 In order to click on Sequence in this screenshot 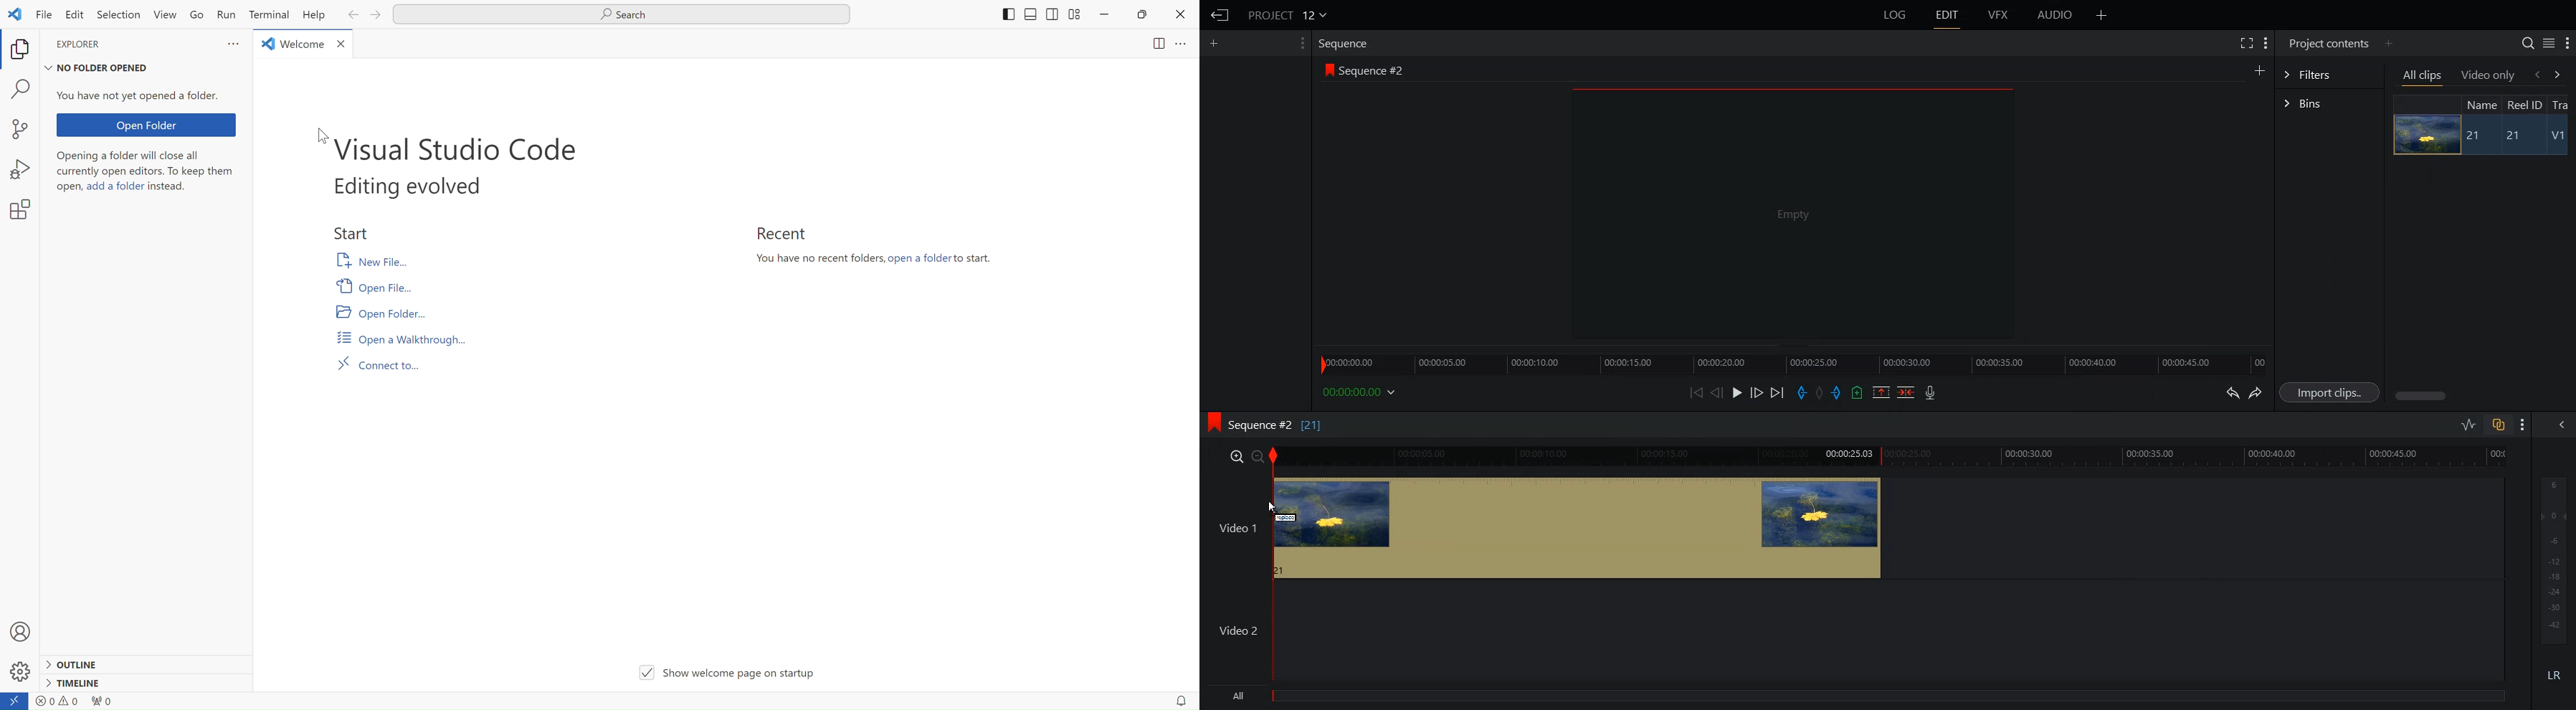, I will do `click(1346, 43)`.